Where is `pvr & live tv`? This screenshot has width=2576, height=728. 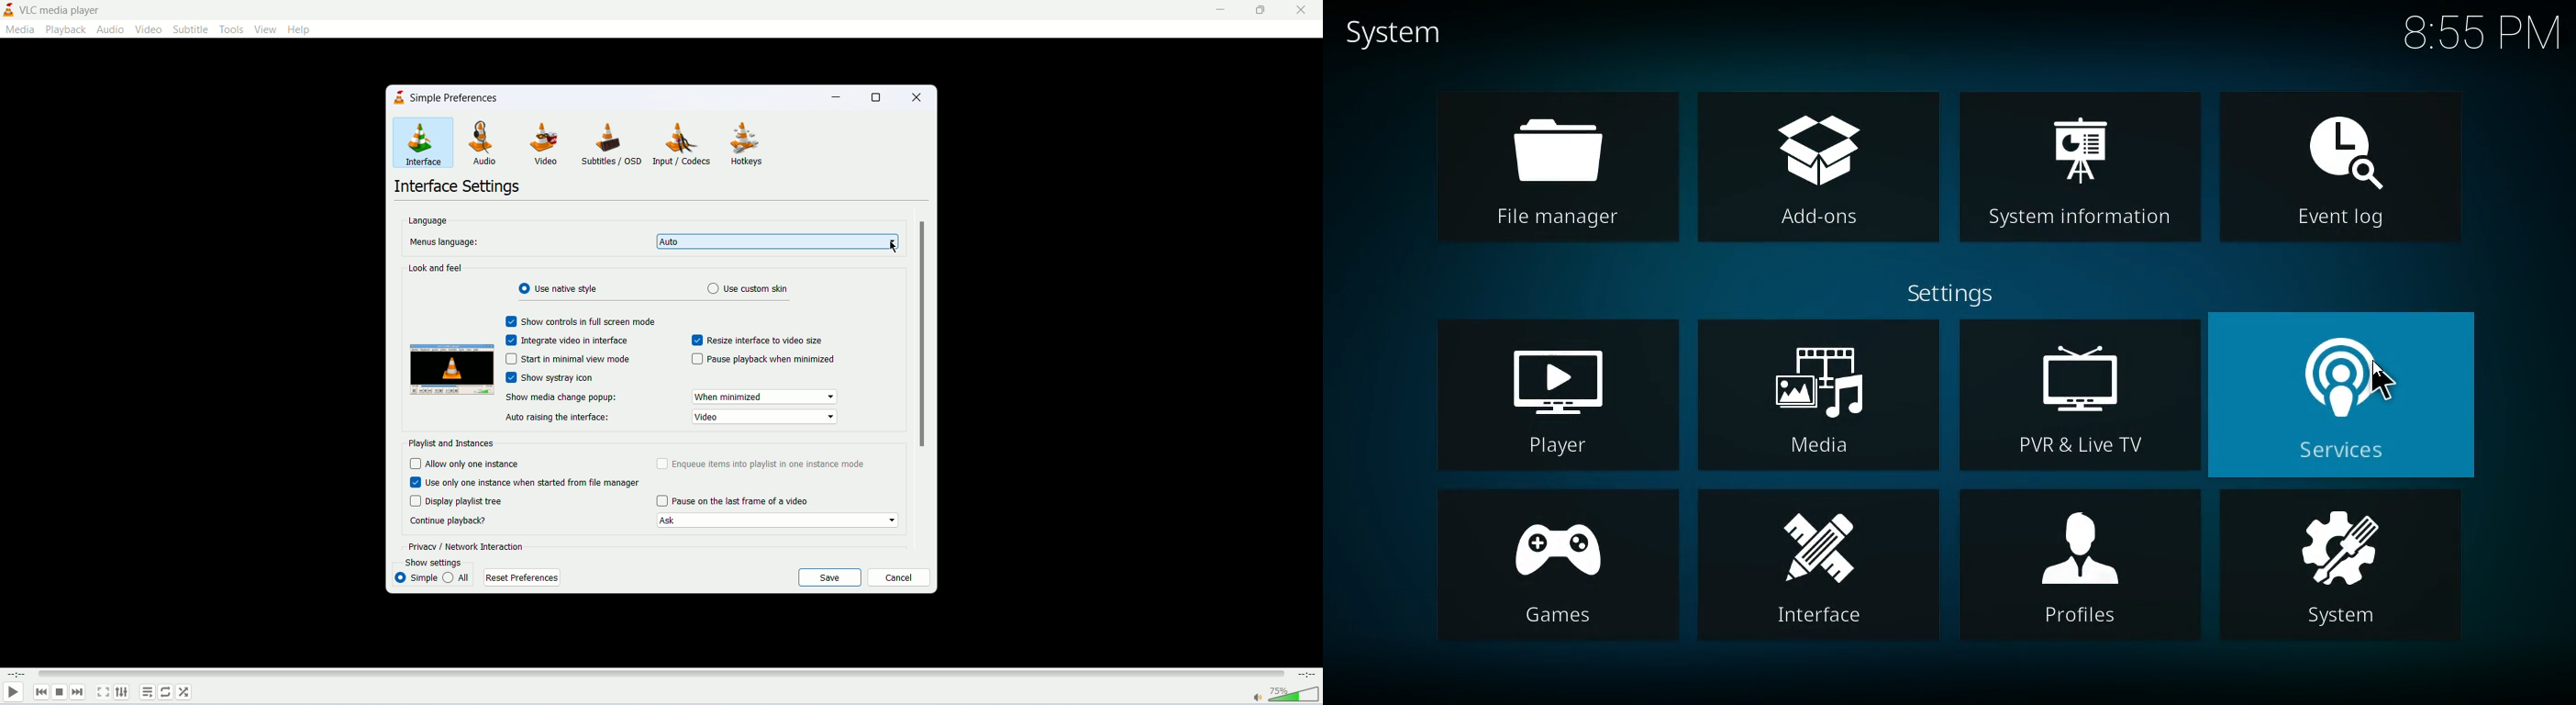 pvr & live tv is located at coordinates (2075, 398).